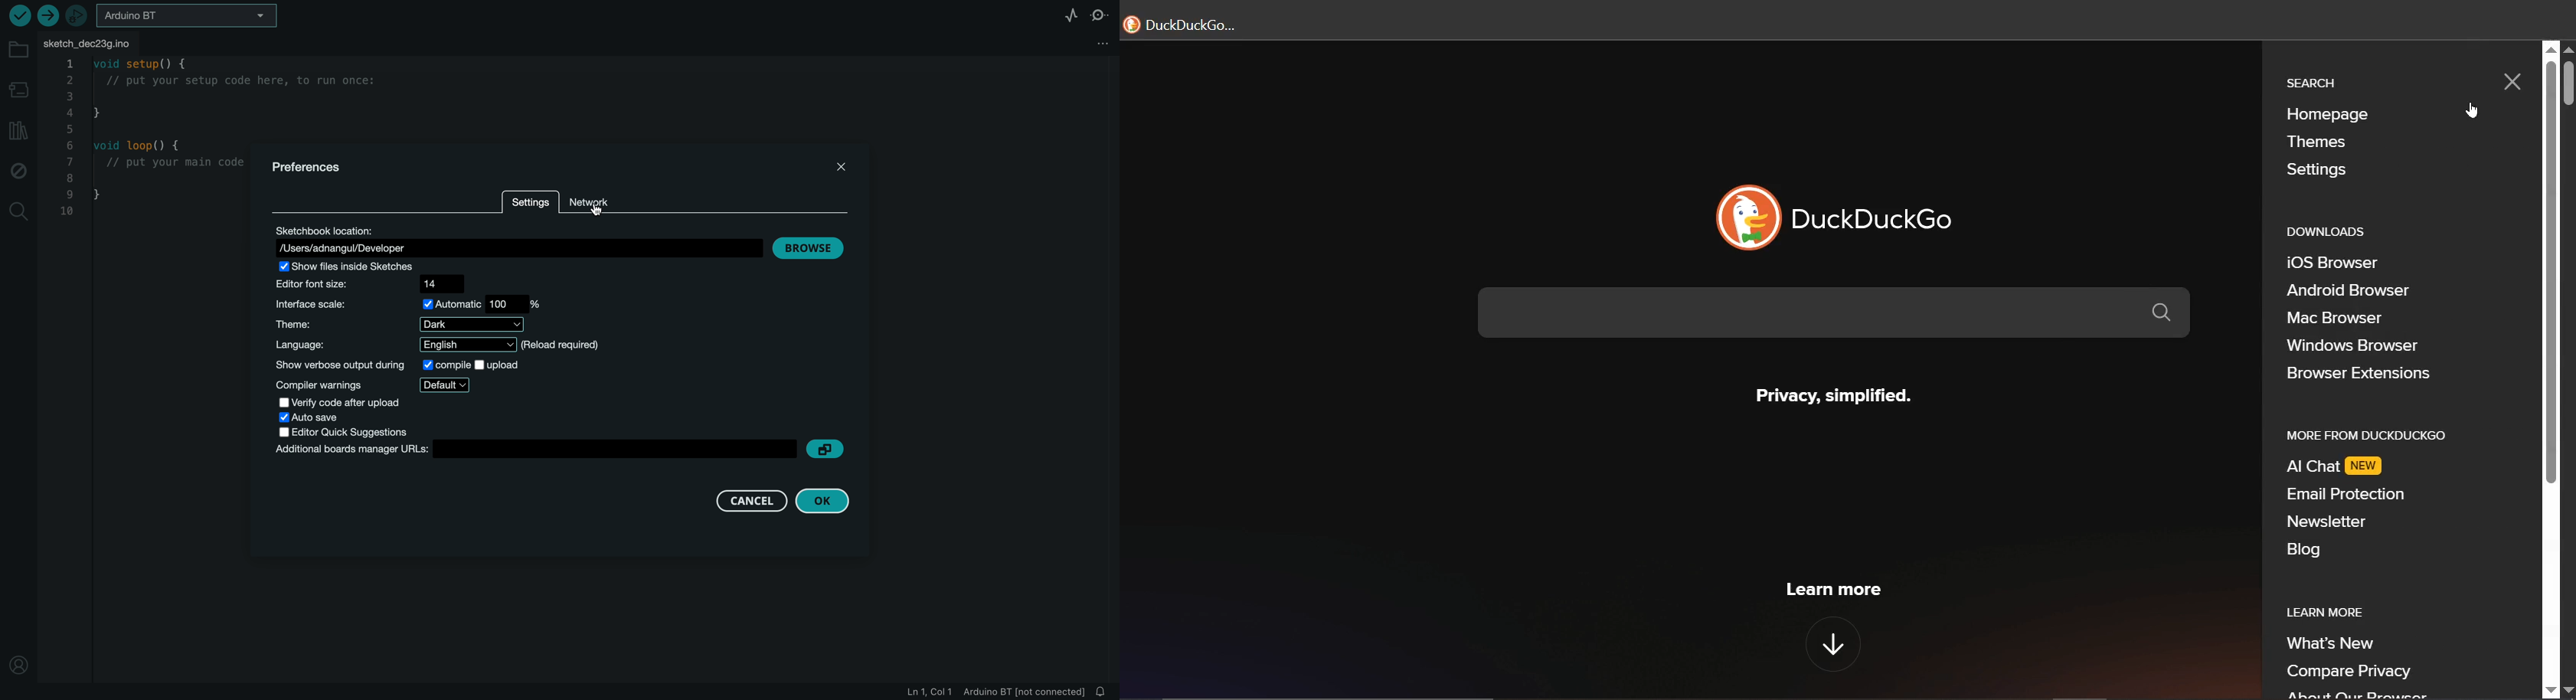  What do you see at coordinates (373, 385) in the screenshot?
I see `compiler` at bounding box center [373, 385].